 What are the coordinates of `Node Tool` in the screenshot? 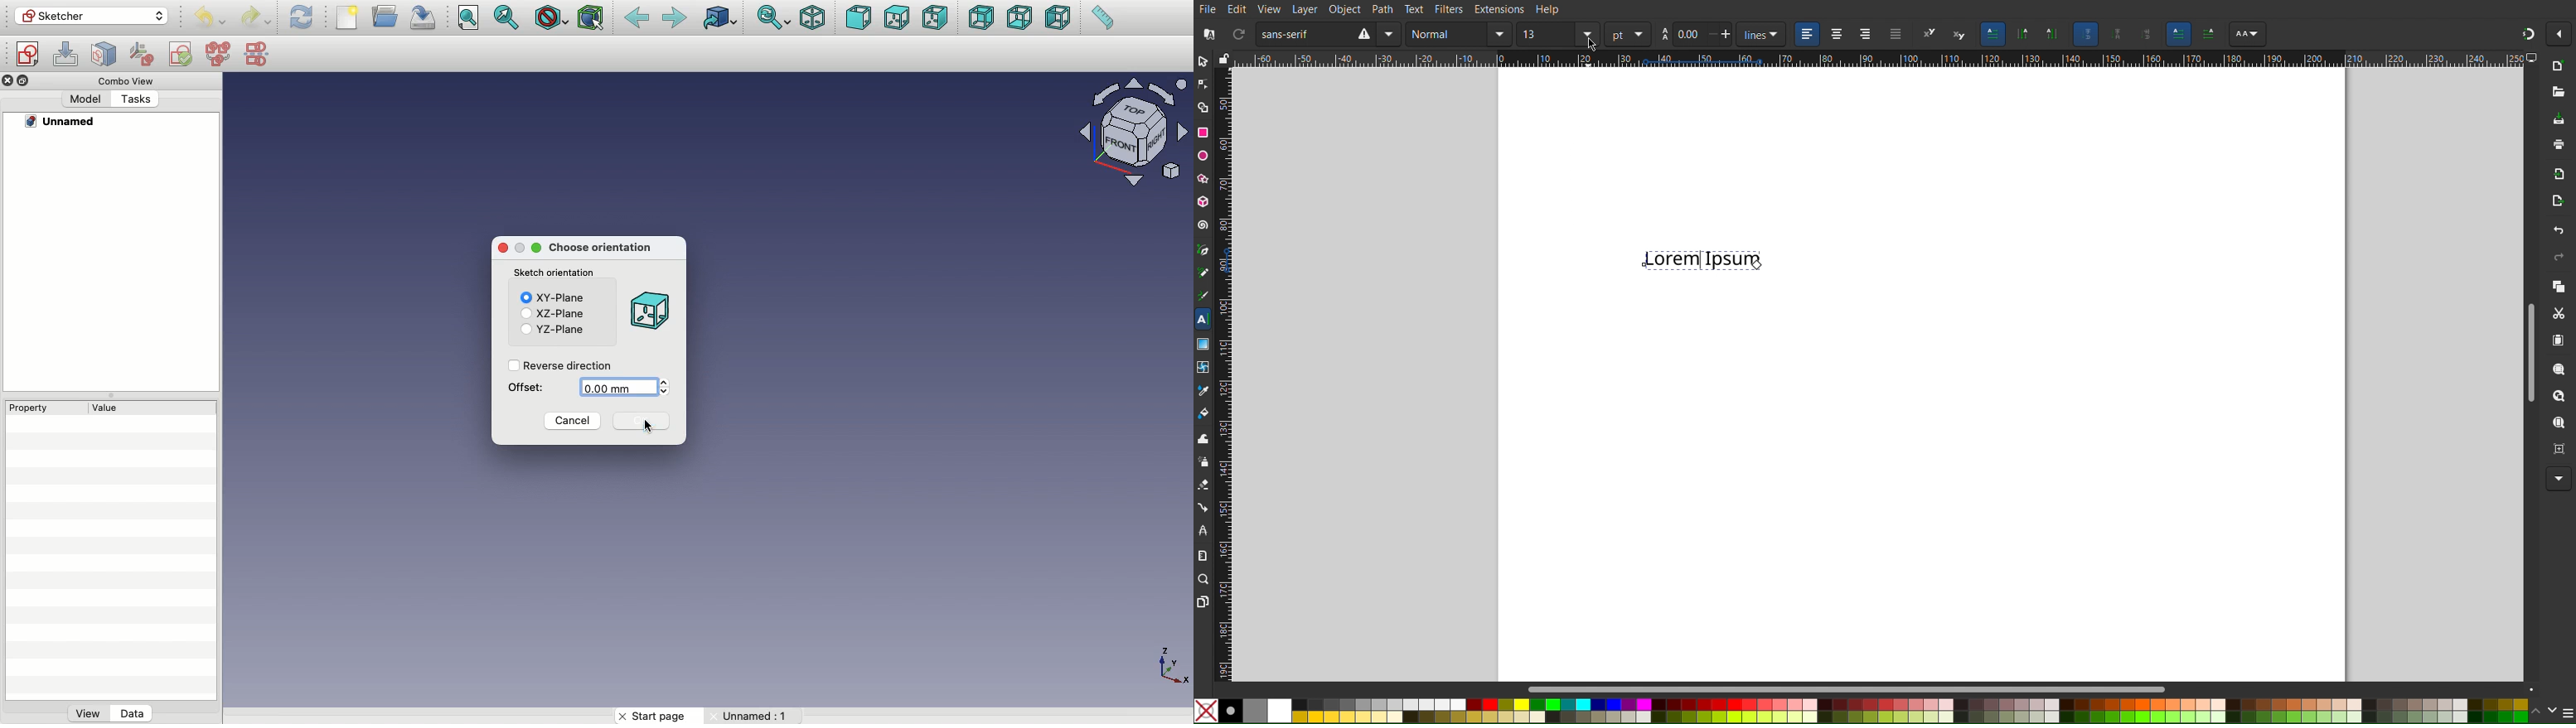 It's located at (1204, 85).